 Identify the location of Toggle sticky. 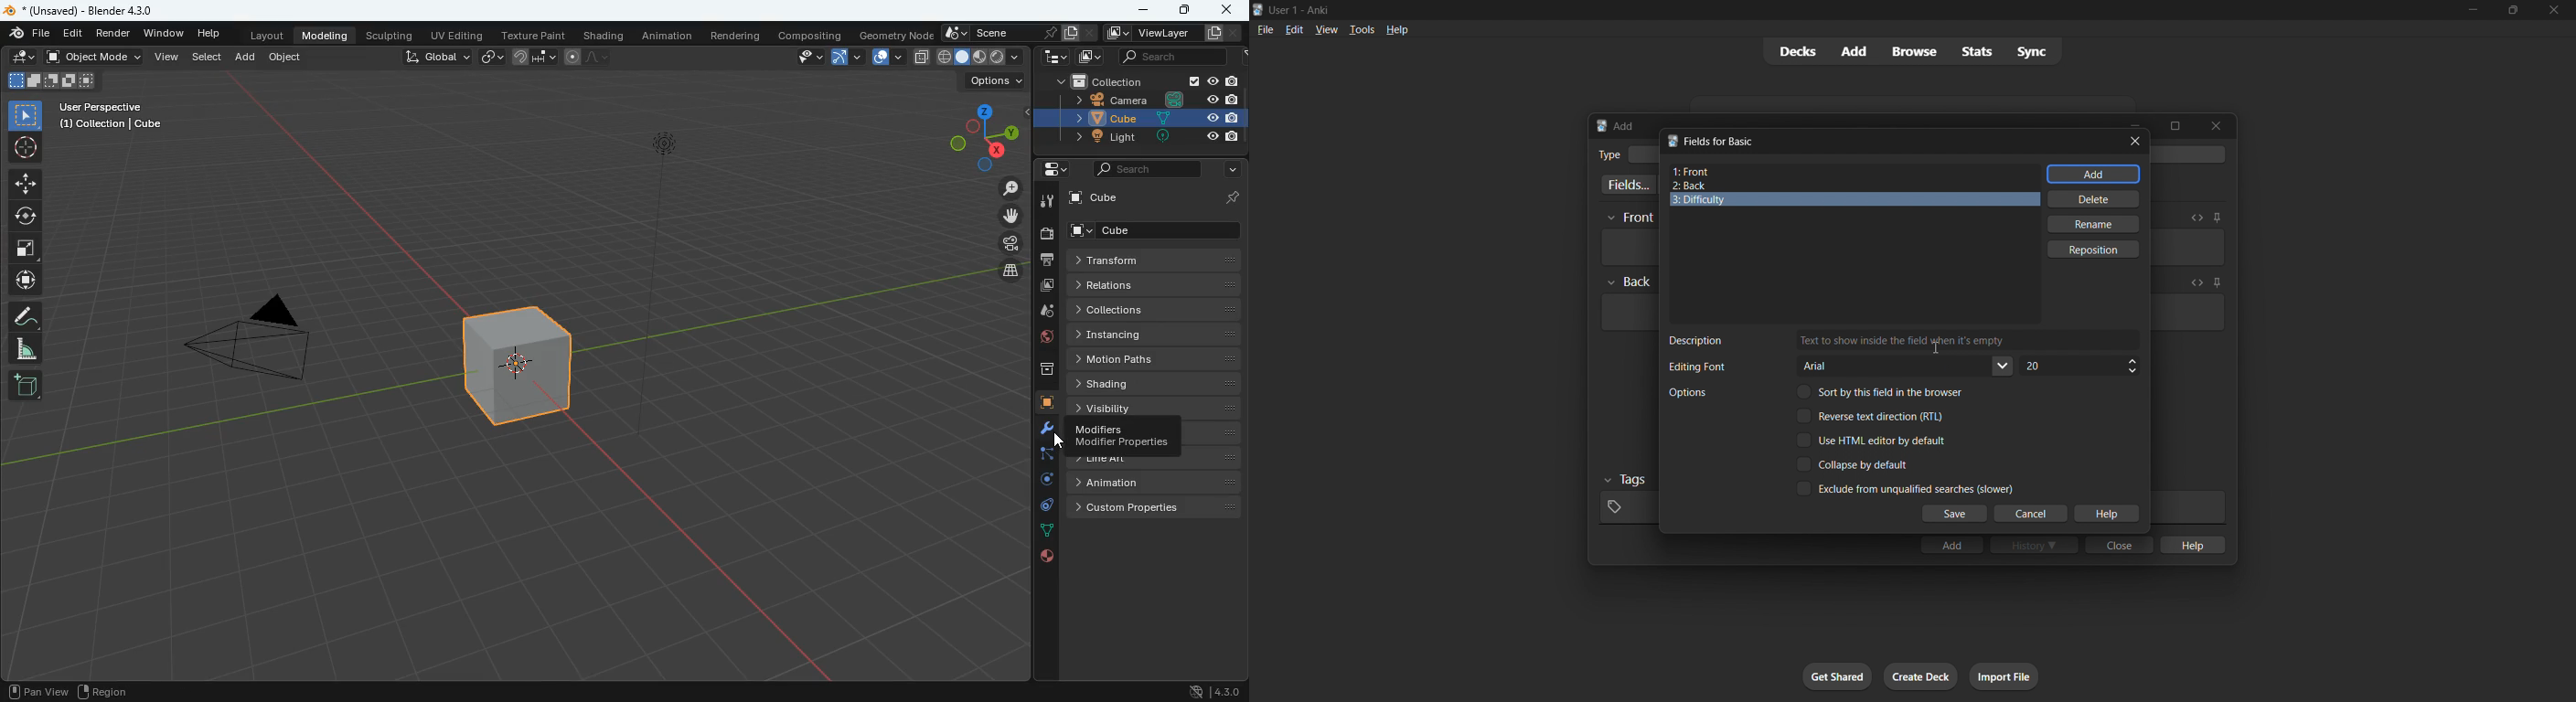
(2217, 218).